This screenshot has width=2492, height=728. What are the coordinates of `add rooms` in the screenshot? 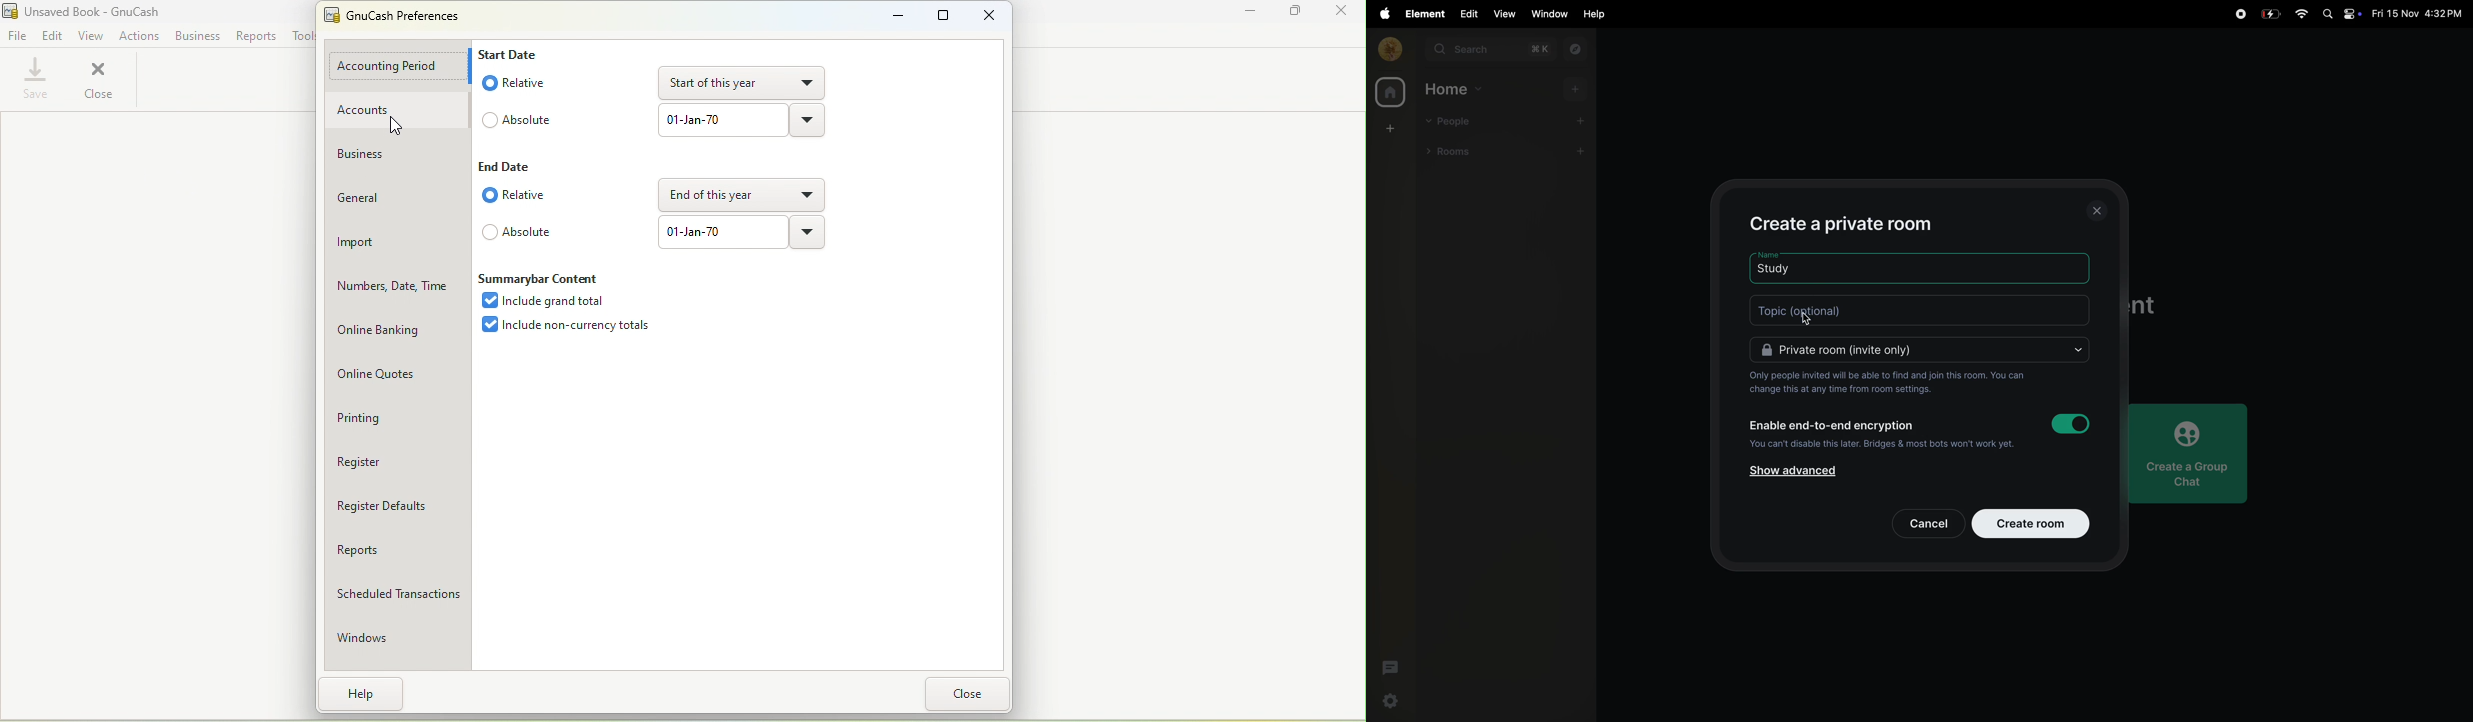 It's located at (1584, 153).